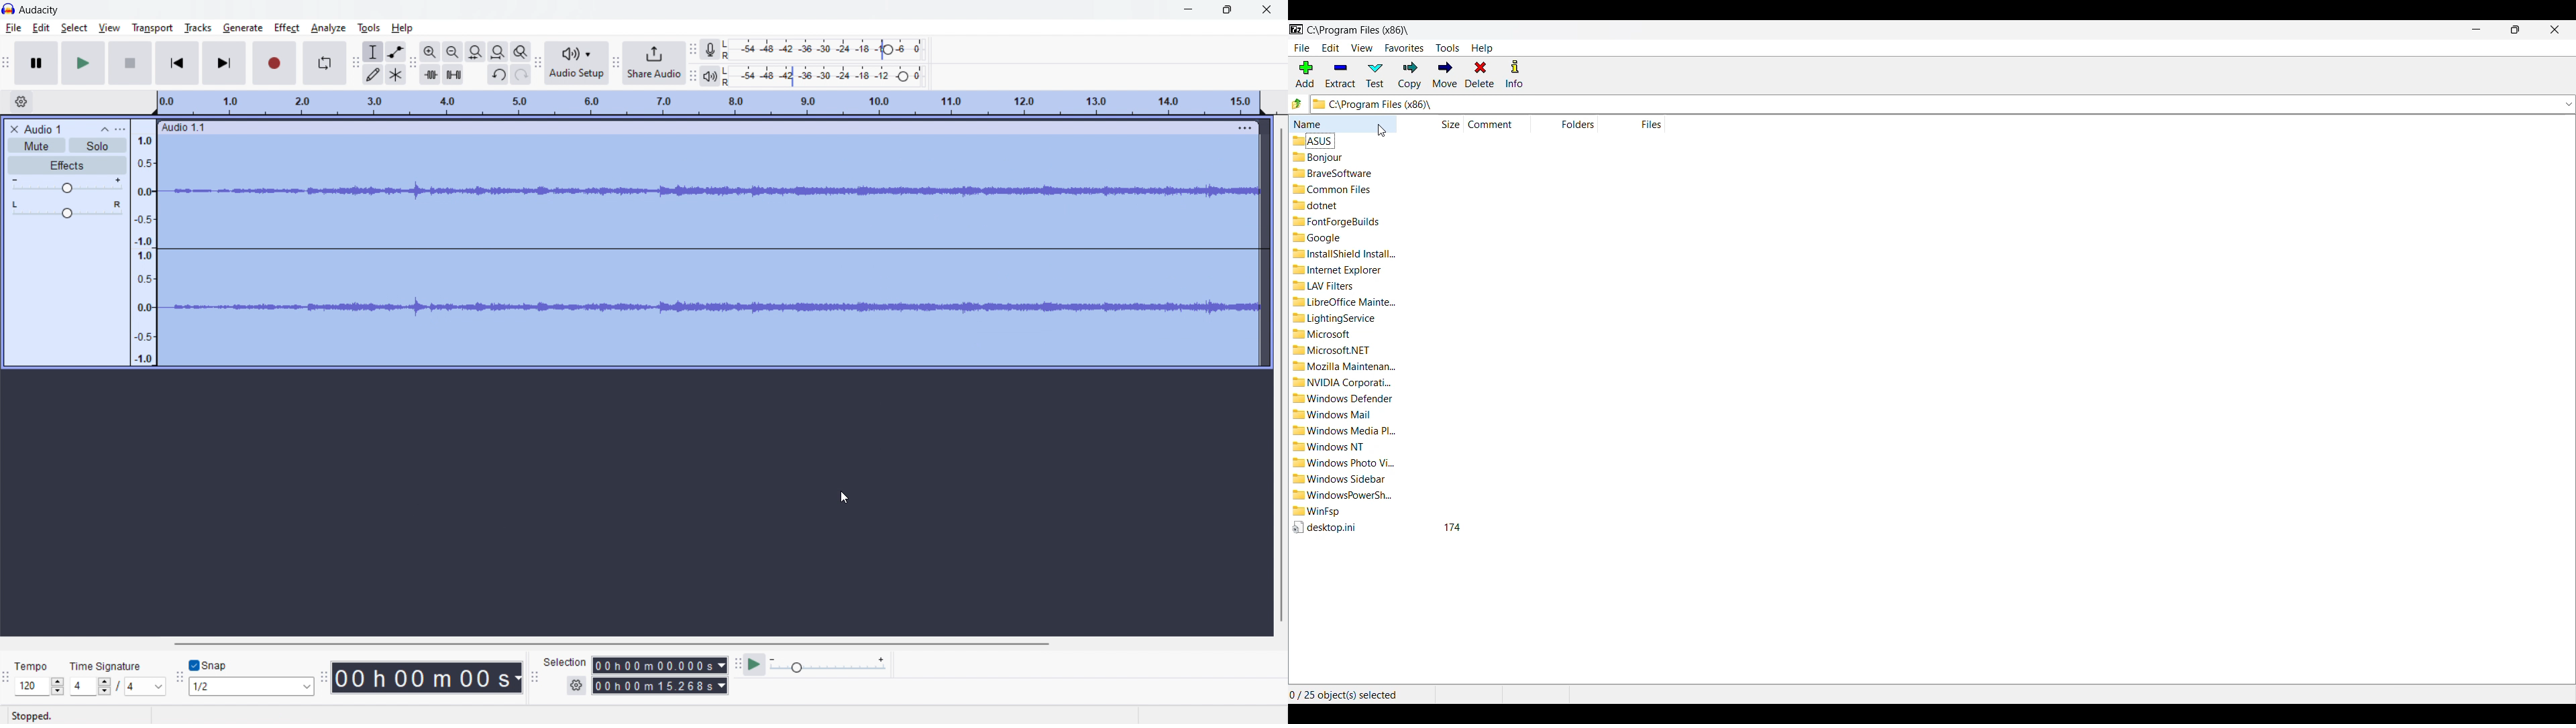  What do you see at coordinates (616, 62) in the screenshot?
I see `share audio toolbar` at bounding box center [616, 62].